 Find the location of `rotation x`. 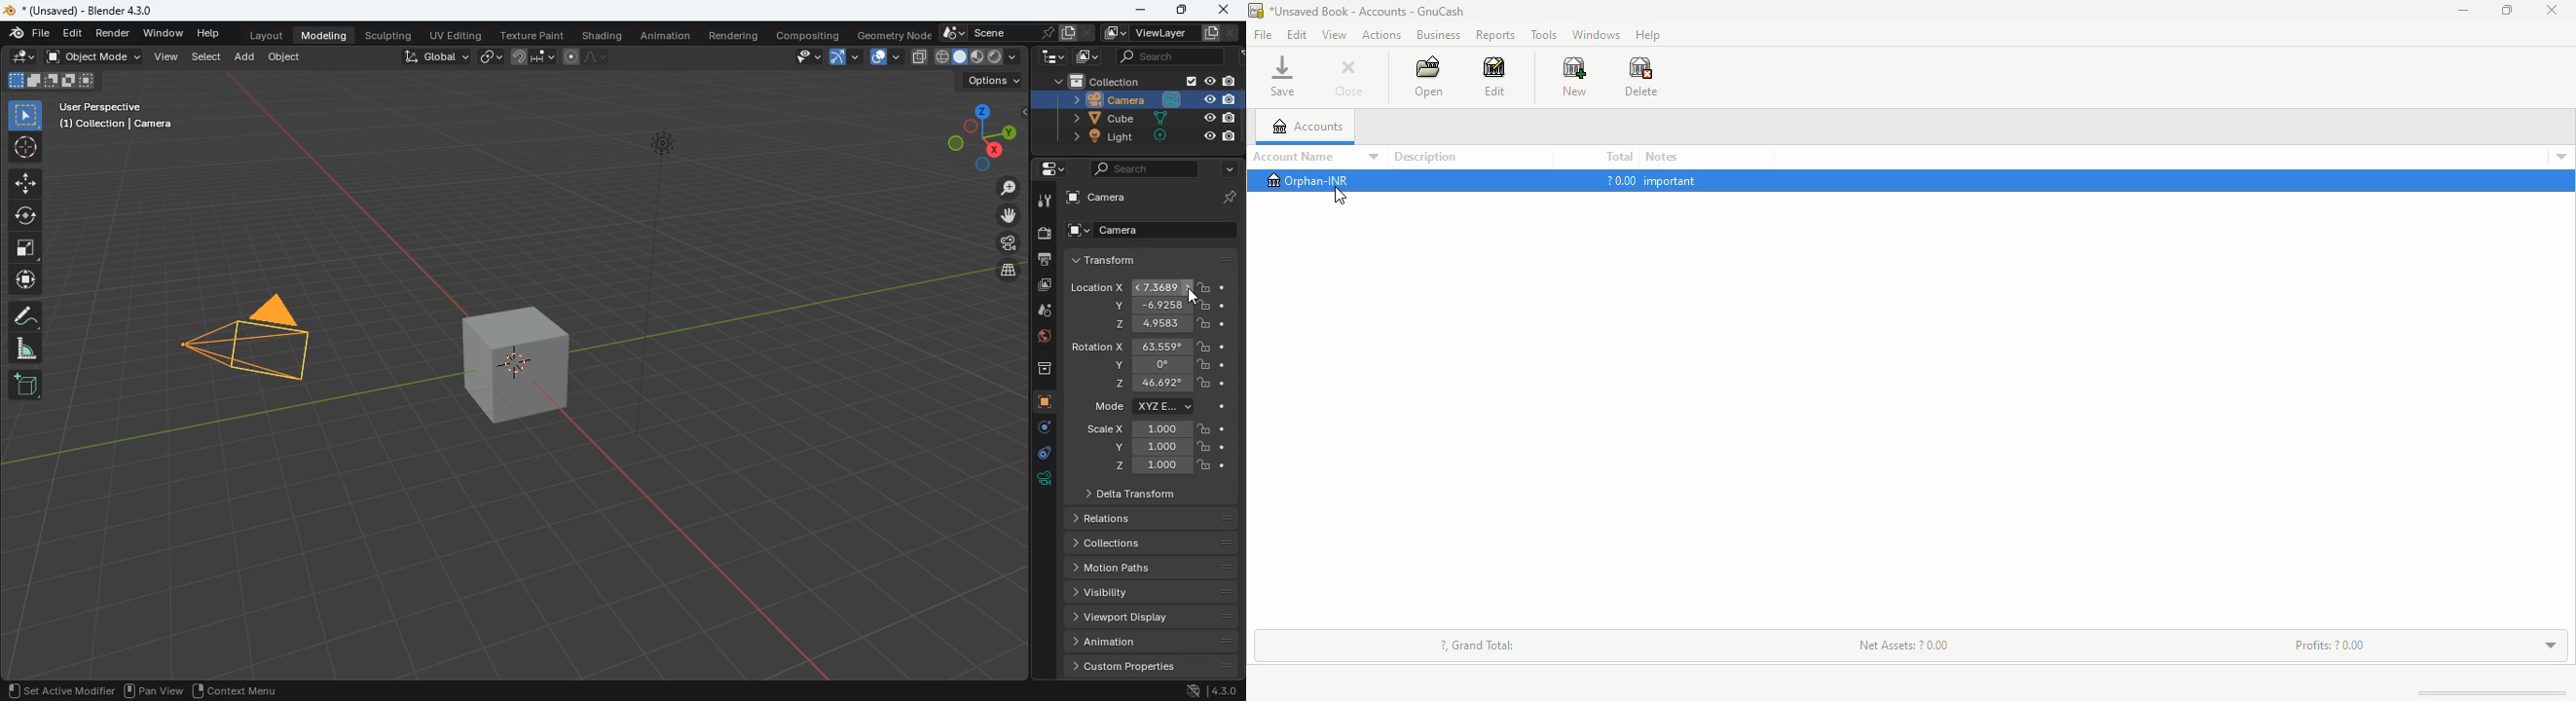

rotation x is located at coordinates (1152, 346).